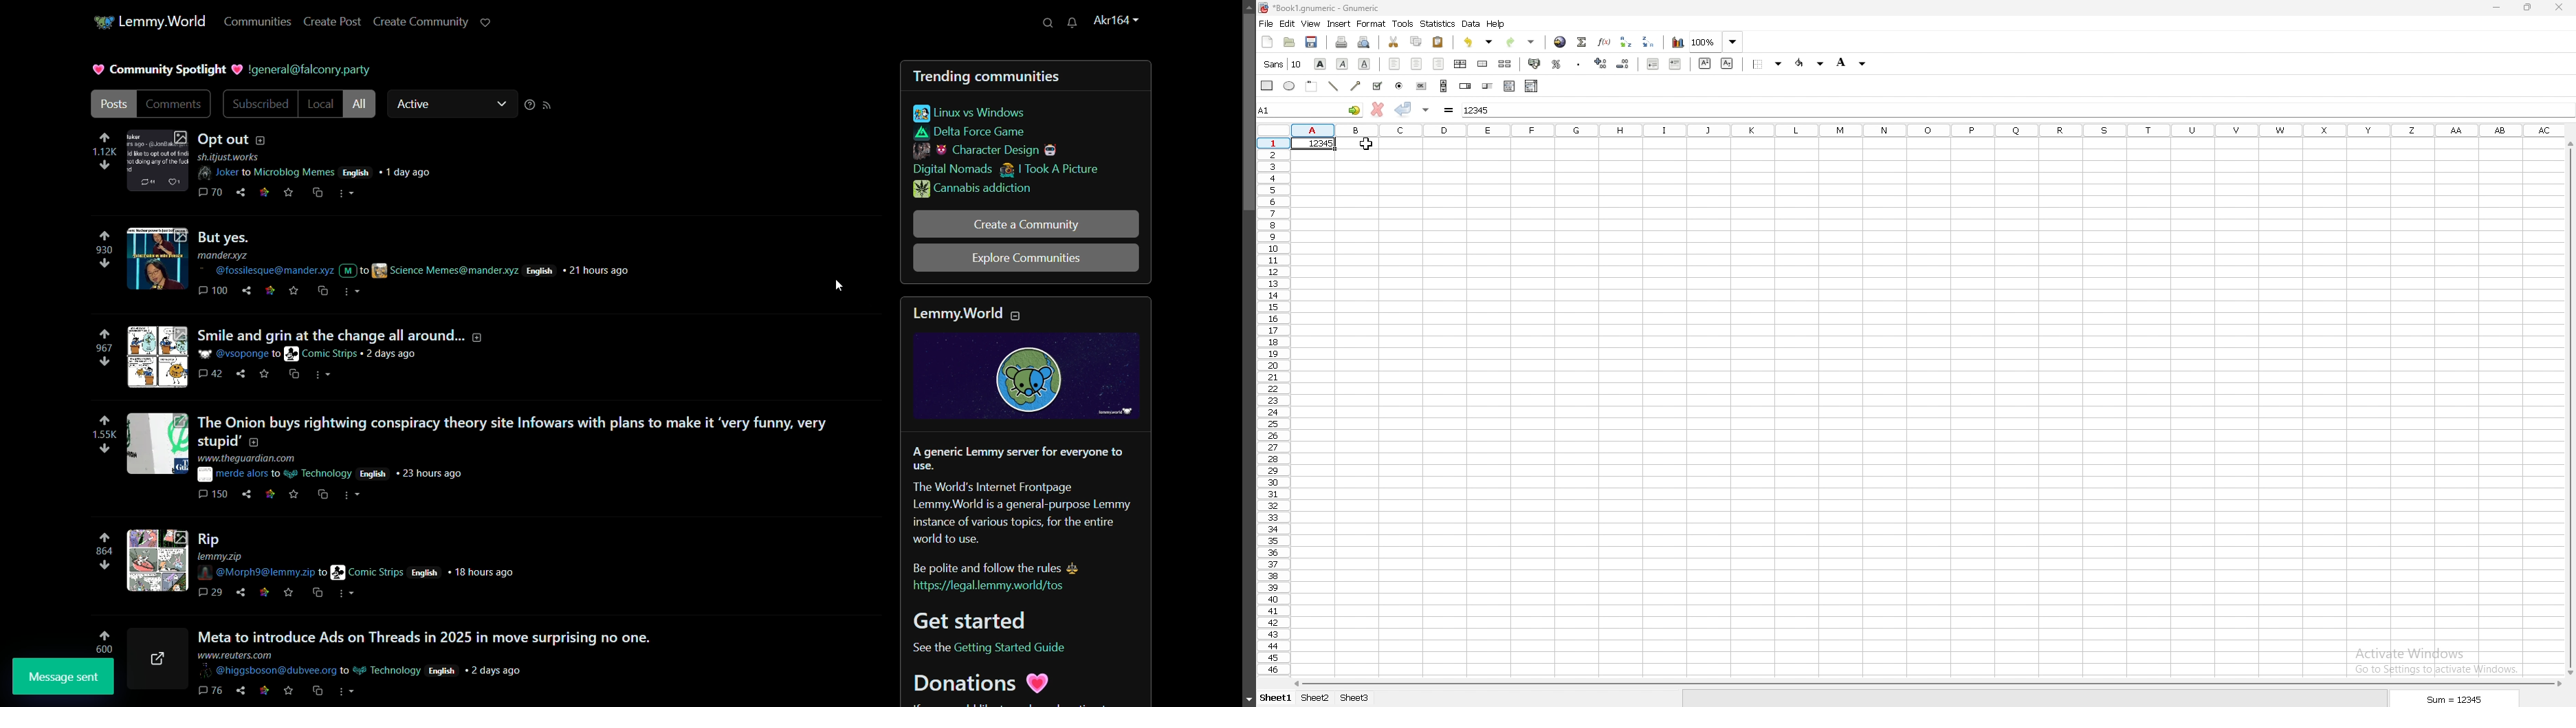 The height and width of the screenshot is (728, 2576). I want to click on centre horizontally, so click(1461, 64).